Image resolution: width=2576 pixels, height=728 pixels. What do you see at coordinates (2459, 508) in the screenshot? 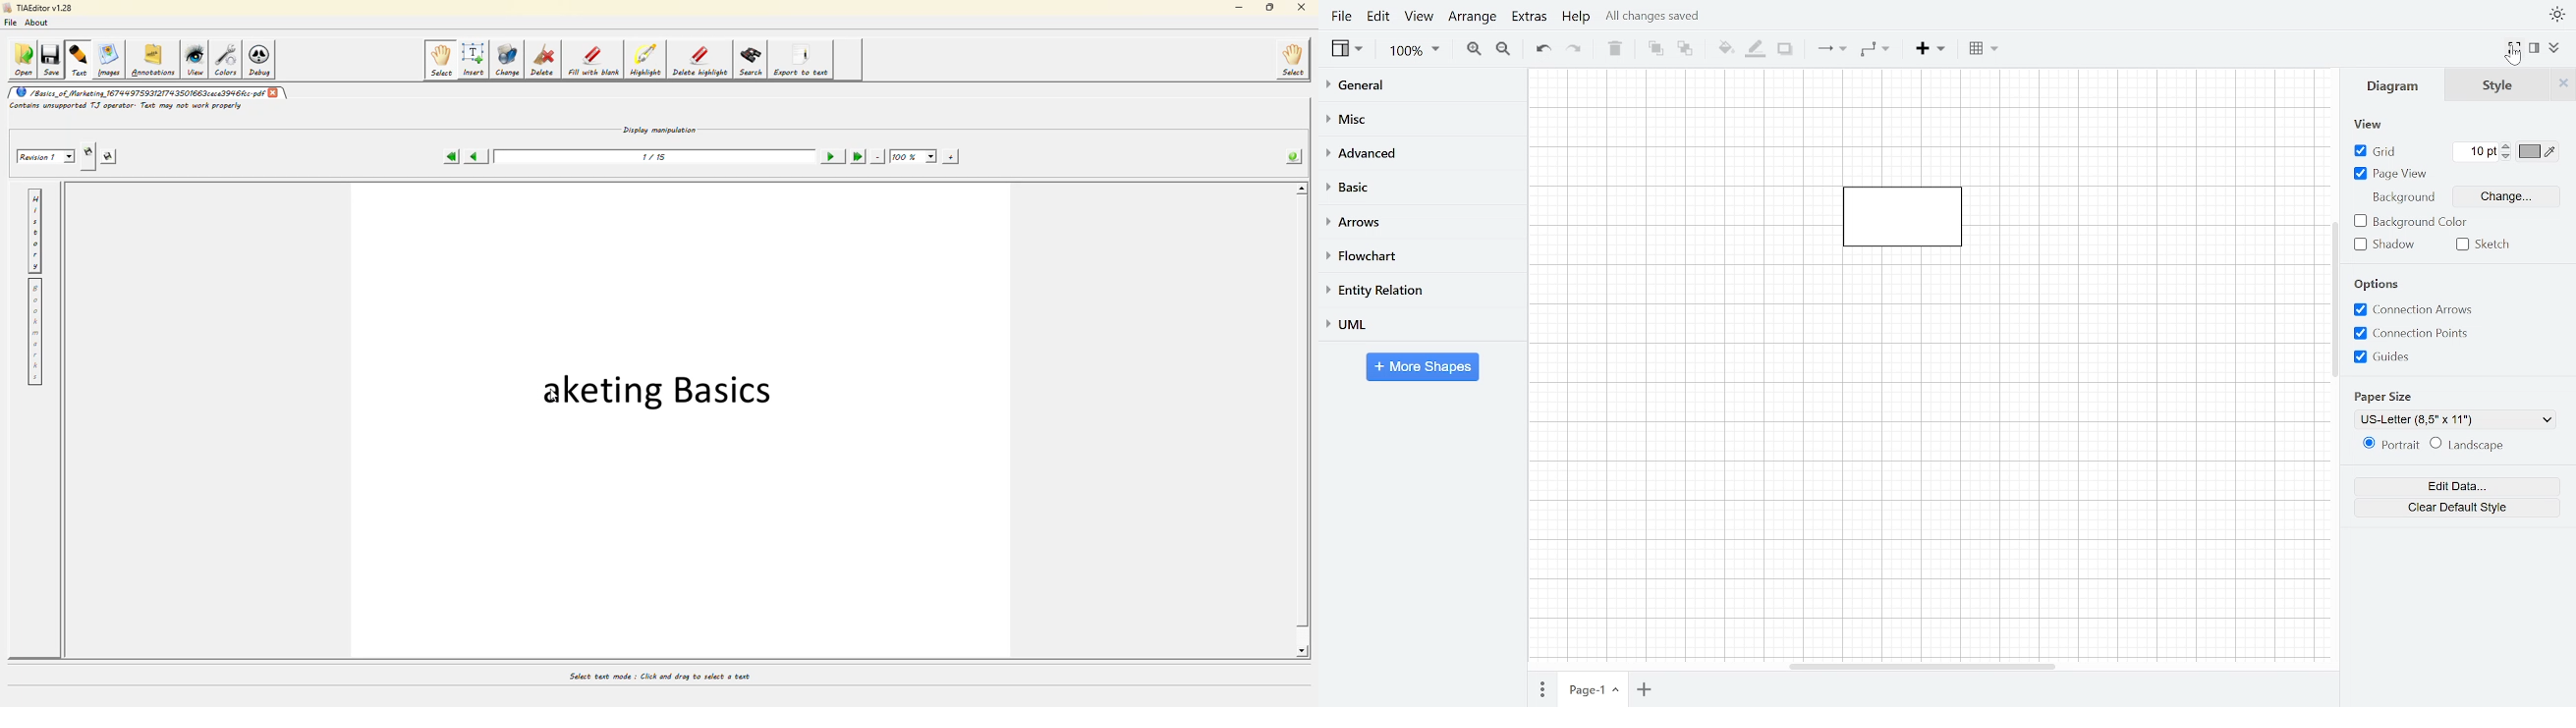
I see `Clear default style` at bounding box center [2459, 508].